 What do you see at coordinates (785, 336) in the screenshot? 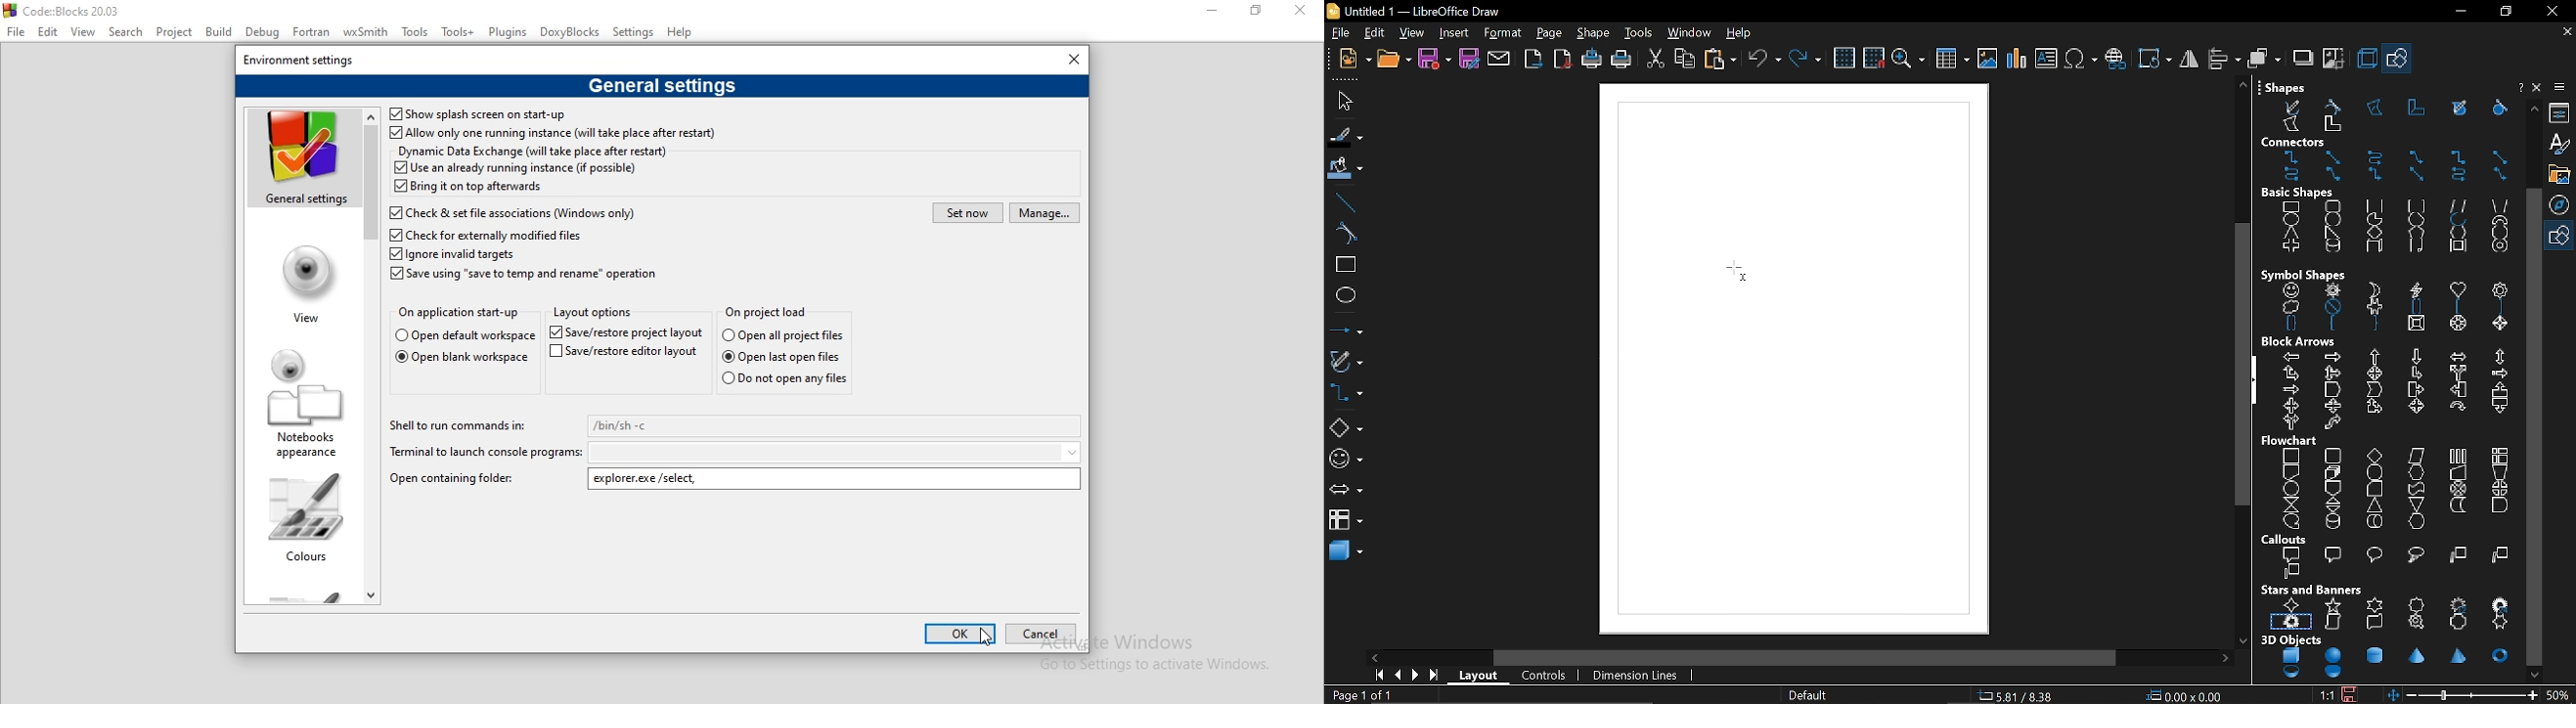
I see `Open all project files` at bounding box center [785, 336].